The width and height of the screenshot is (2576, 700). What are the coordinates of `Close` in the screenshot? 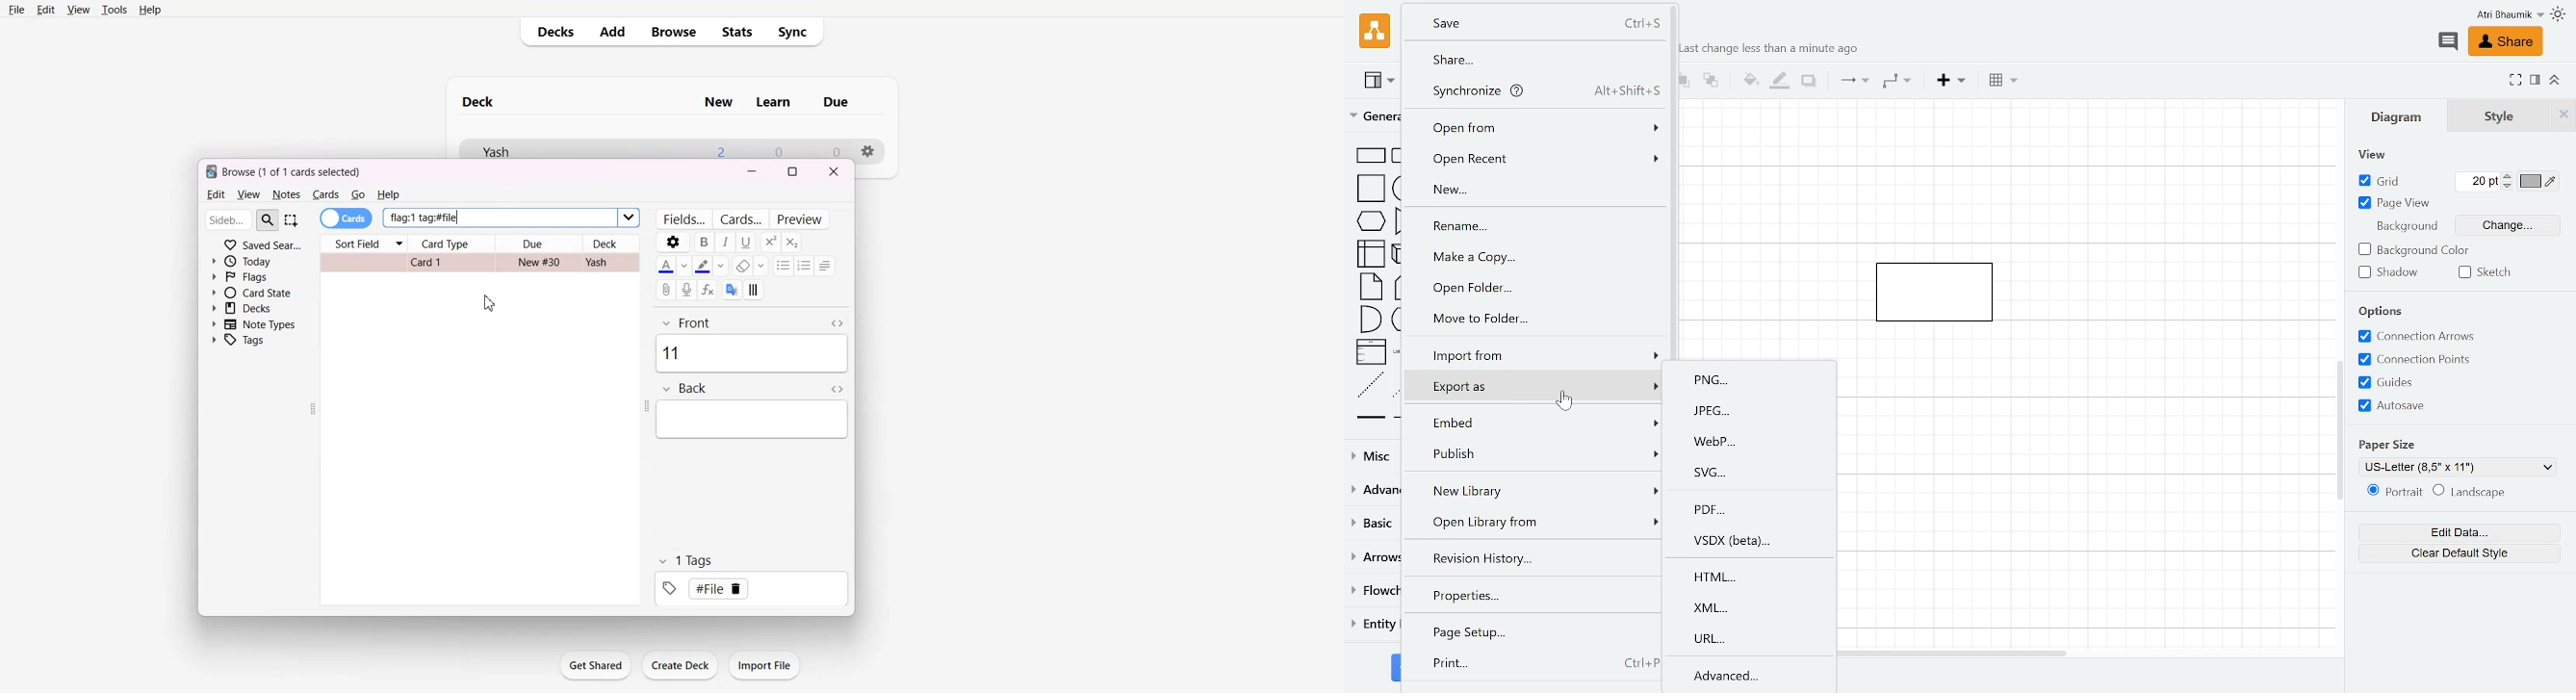 It's located at (834, 171).